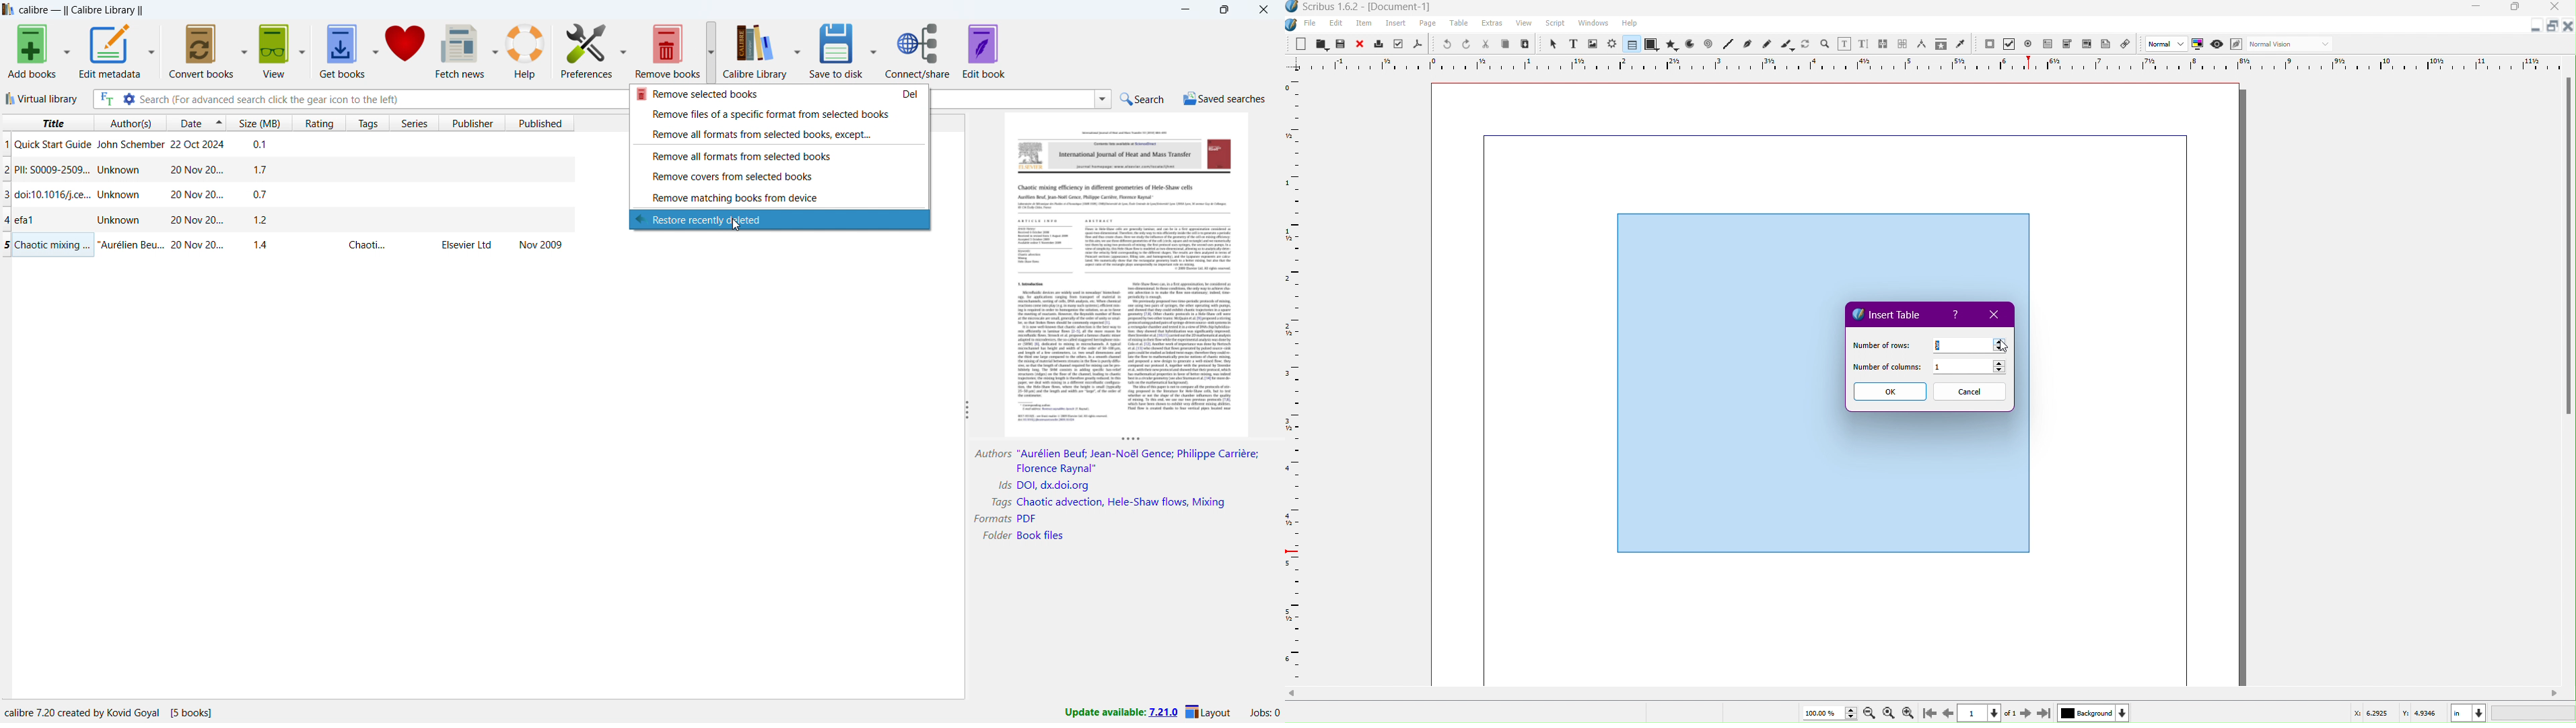 This screenshot has width=2576, height=728. I want to click on update, so click(1121, 713).